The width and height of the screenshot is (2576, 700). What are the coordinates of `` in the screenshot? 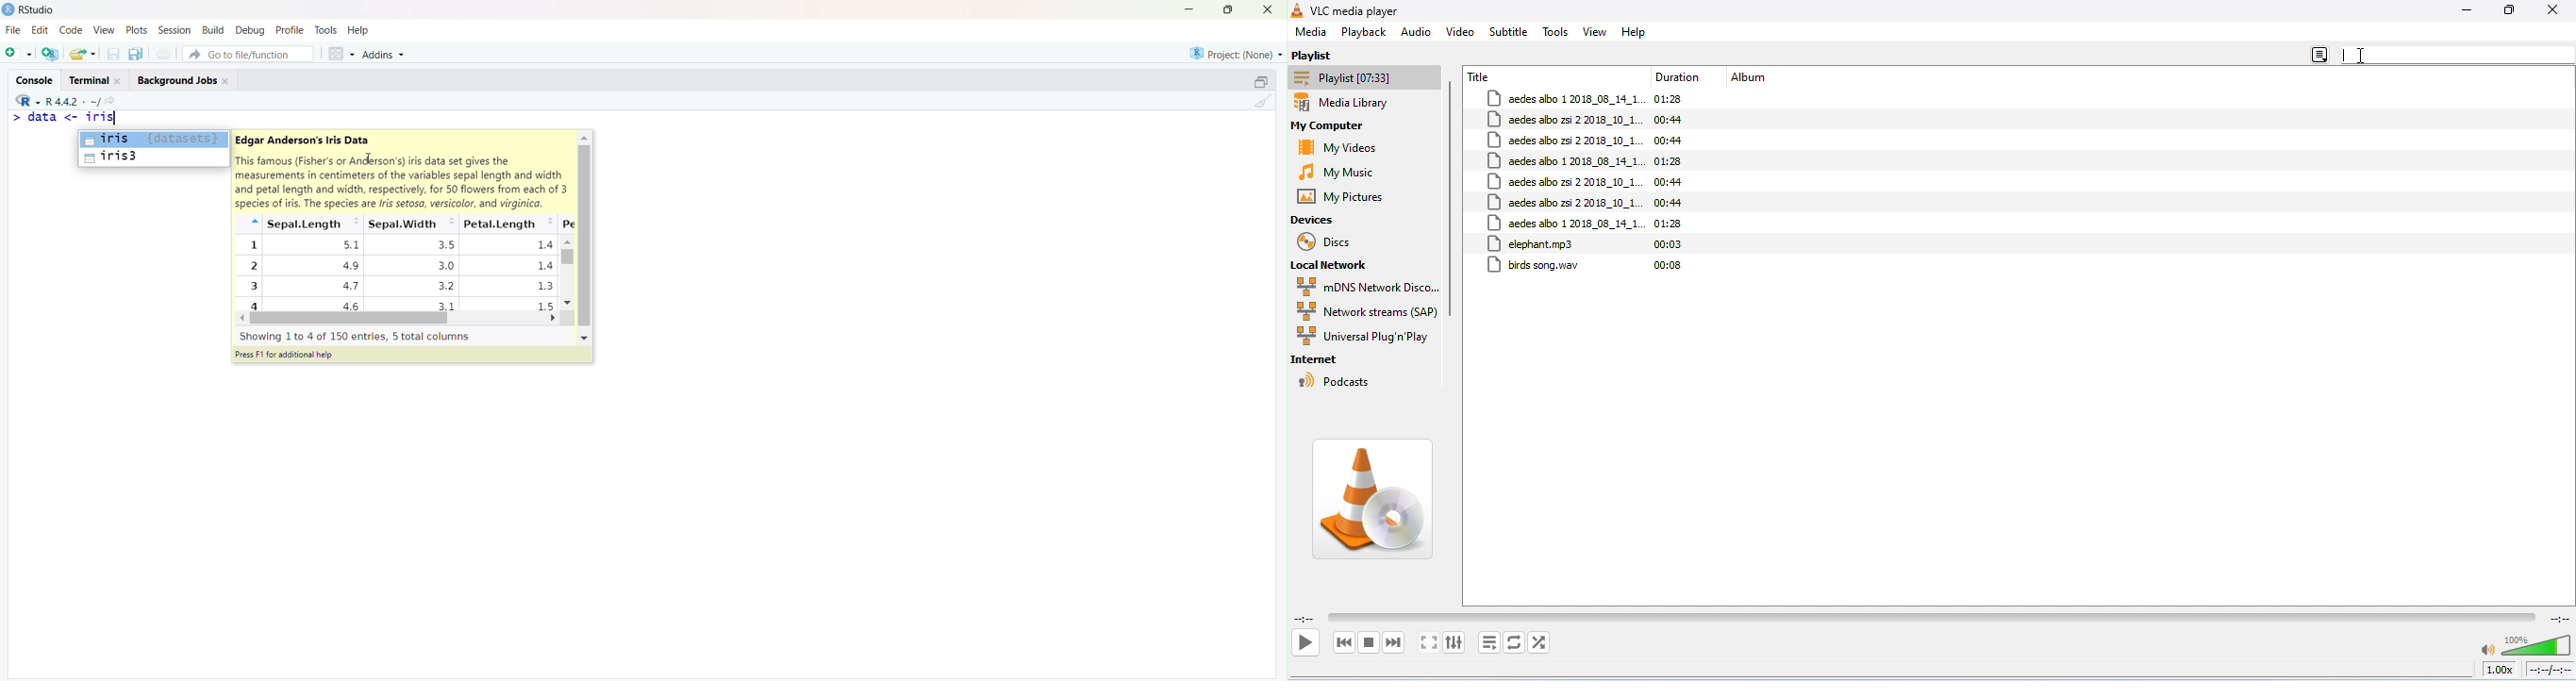 It's located at (584, 338).